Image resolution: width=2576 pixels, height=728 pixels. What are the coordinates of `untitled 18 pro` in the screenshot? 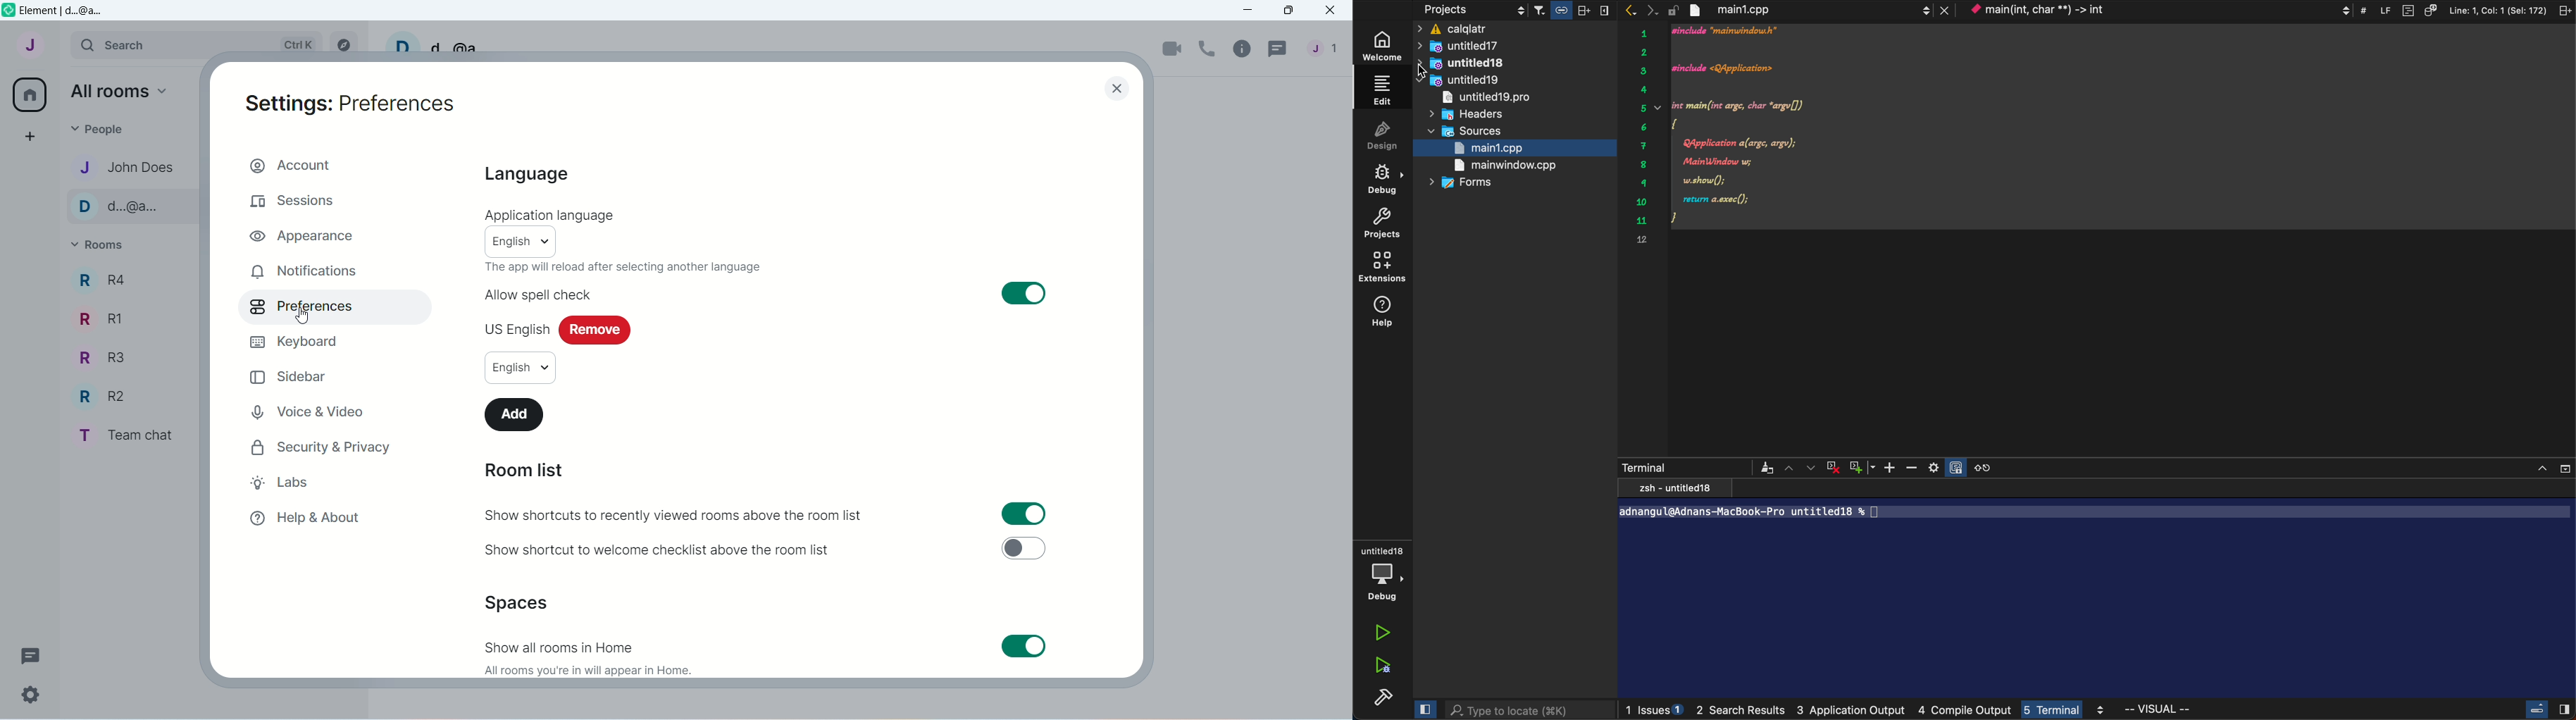 It's located at (1494, 81).